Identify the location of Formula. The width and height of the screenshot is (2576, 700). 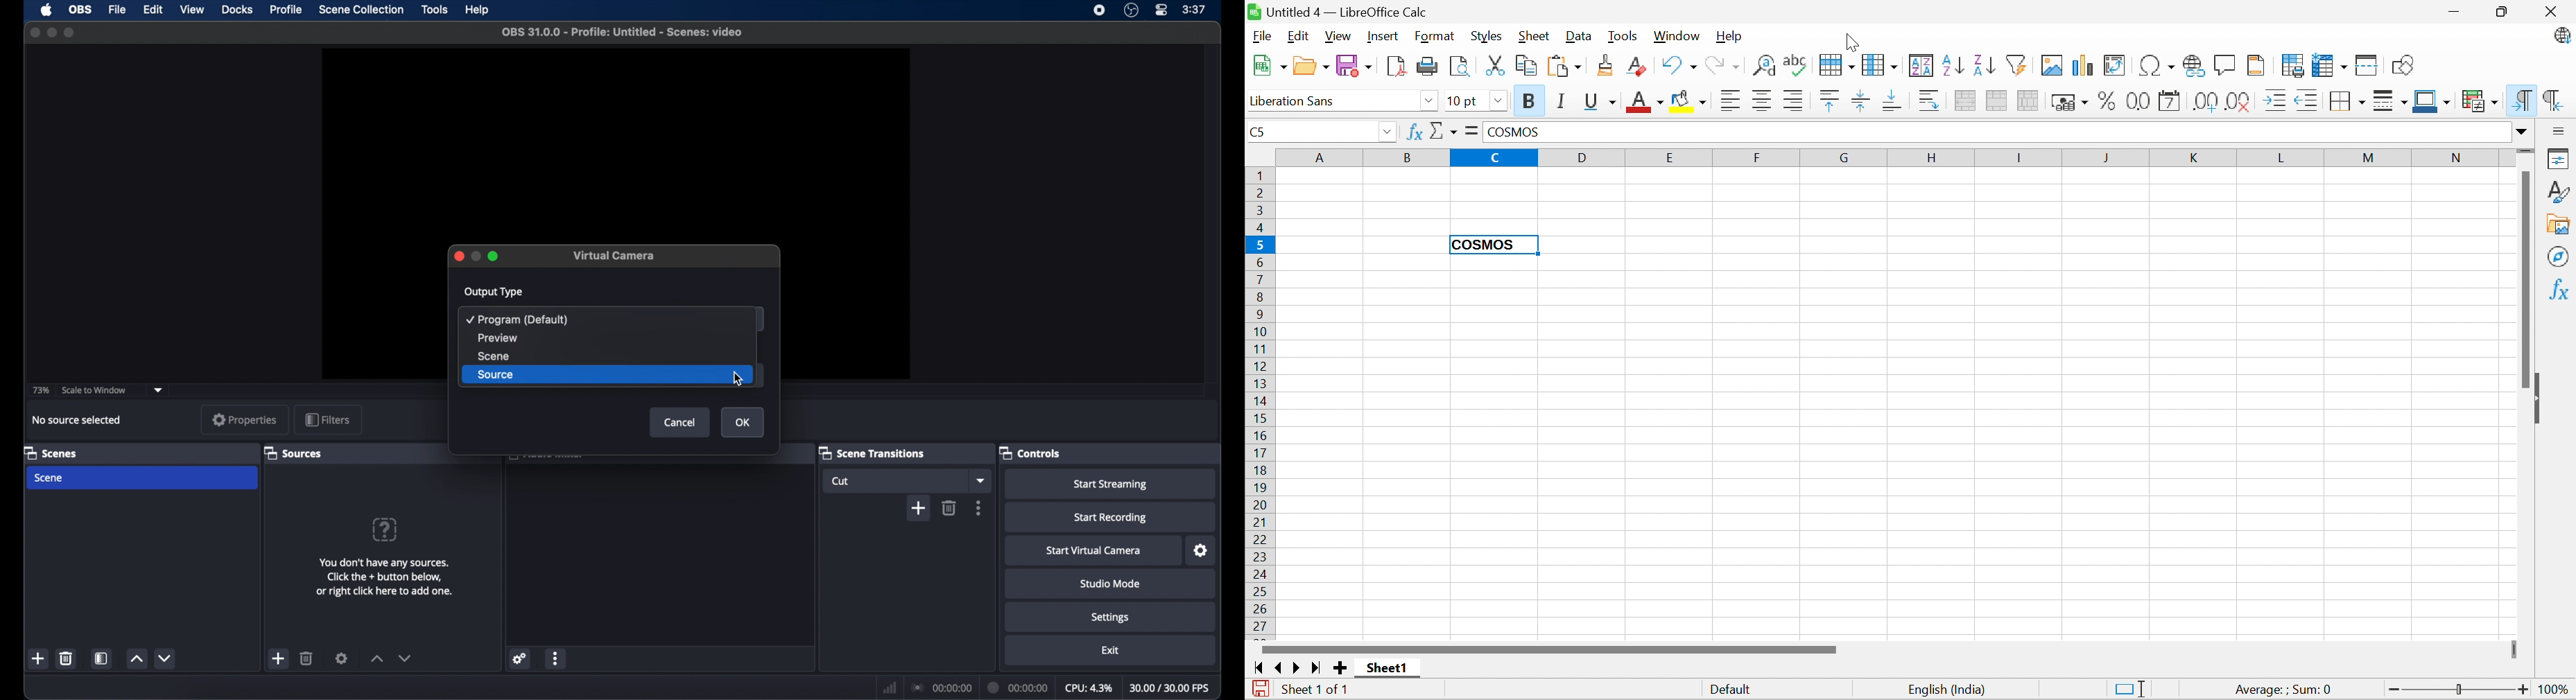
(1474, 131).